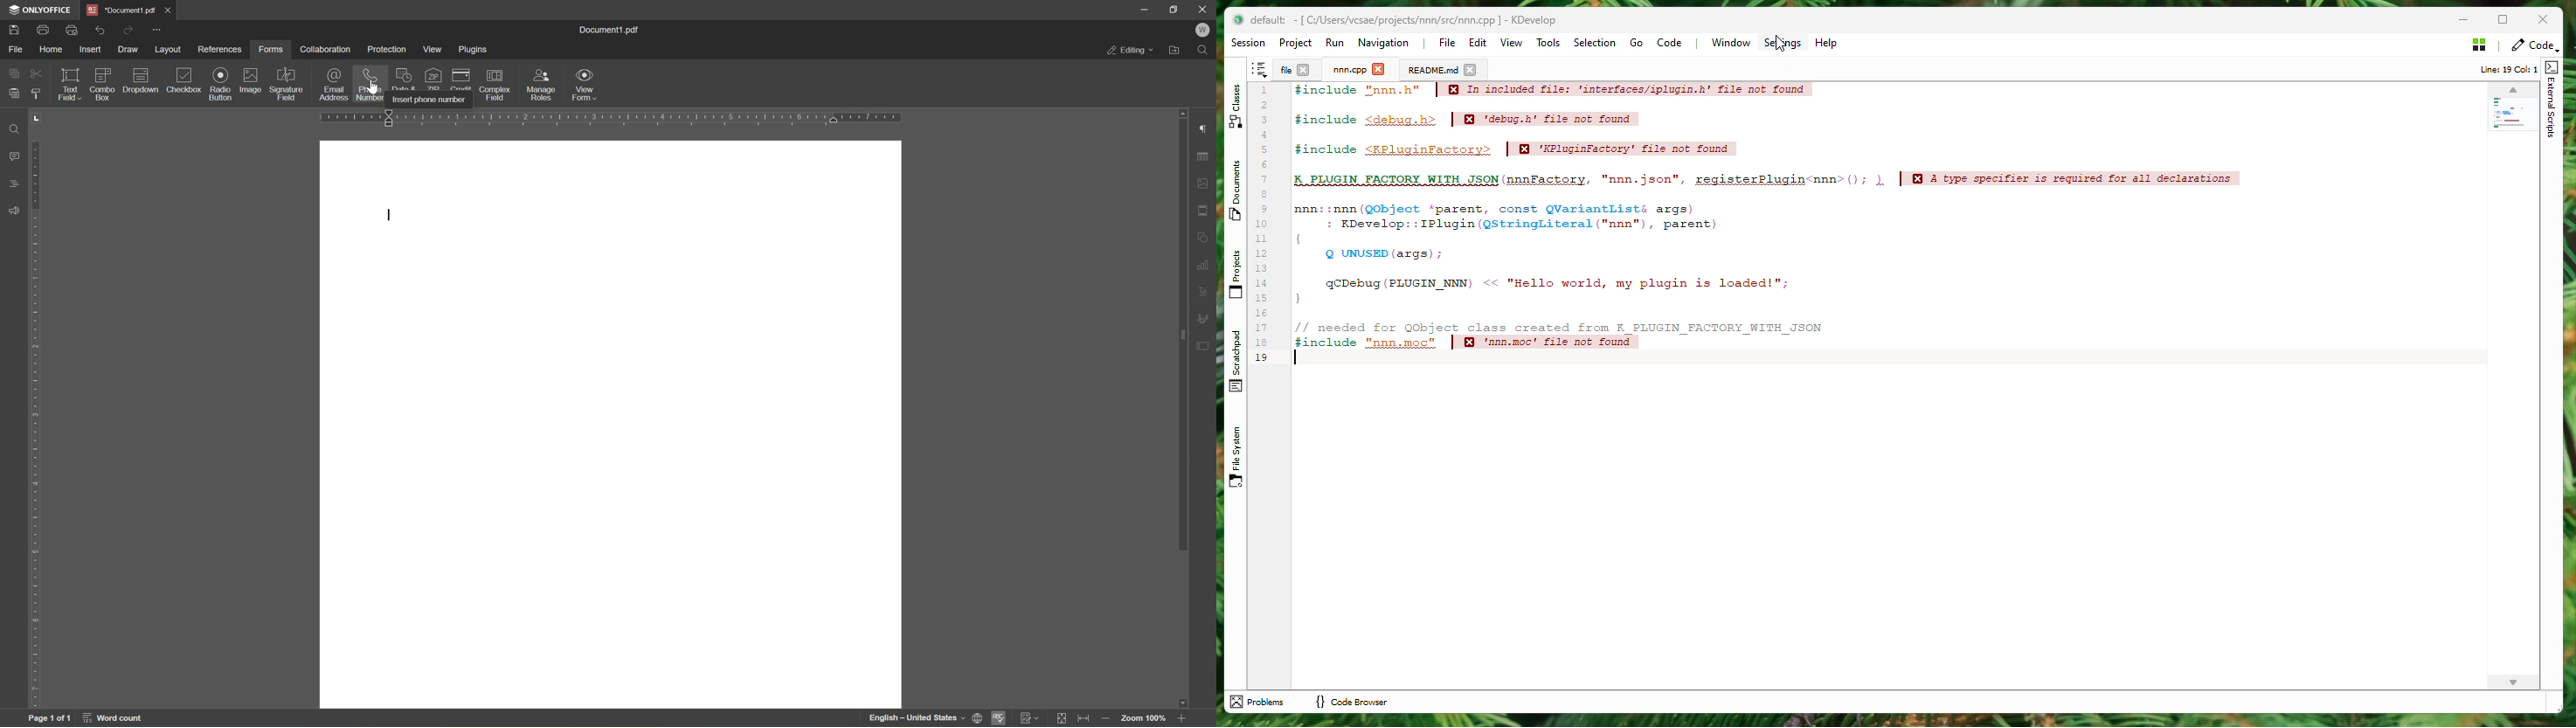 This screenshot has width=2576, height=728. Describe the element at coordinates (50, 51) in the screenshot. I see `home` at that location.